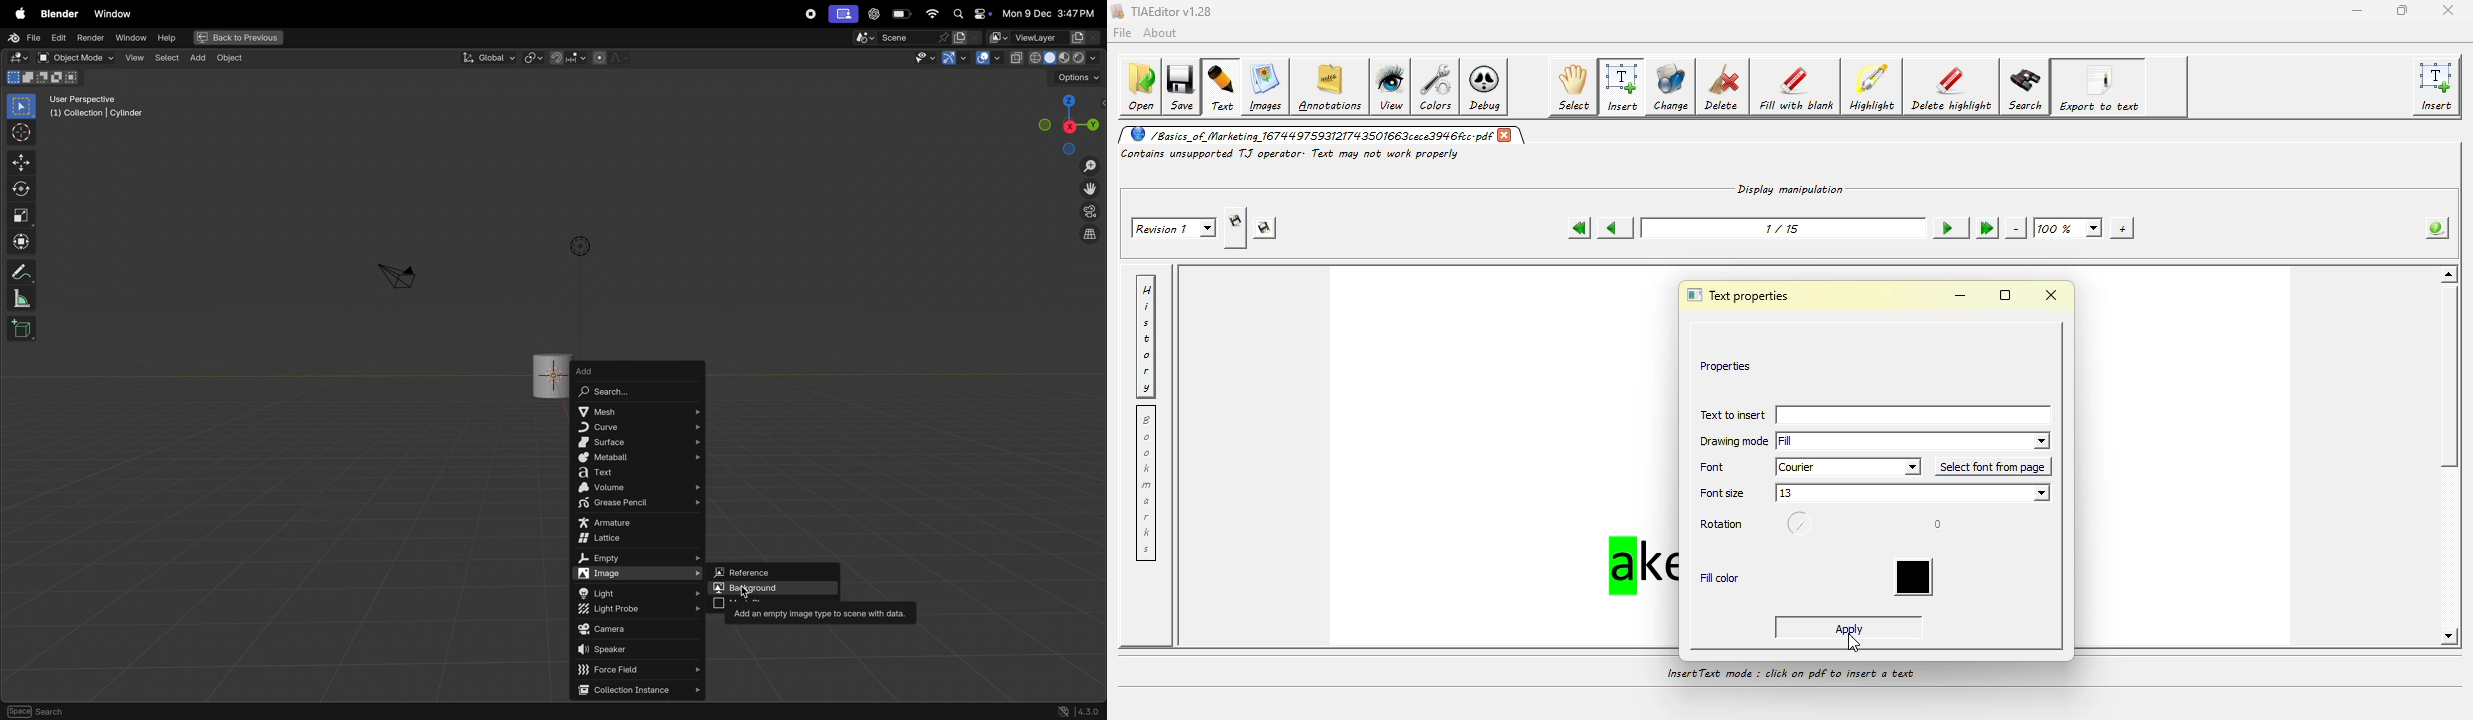 The image size is (2492, 728). Describe the element at coordinates (808, 14) in the screenshot. I see `record` at that location.